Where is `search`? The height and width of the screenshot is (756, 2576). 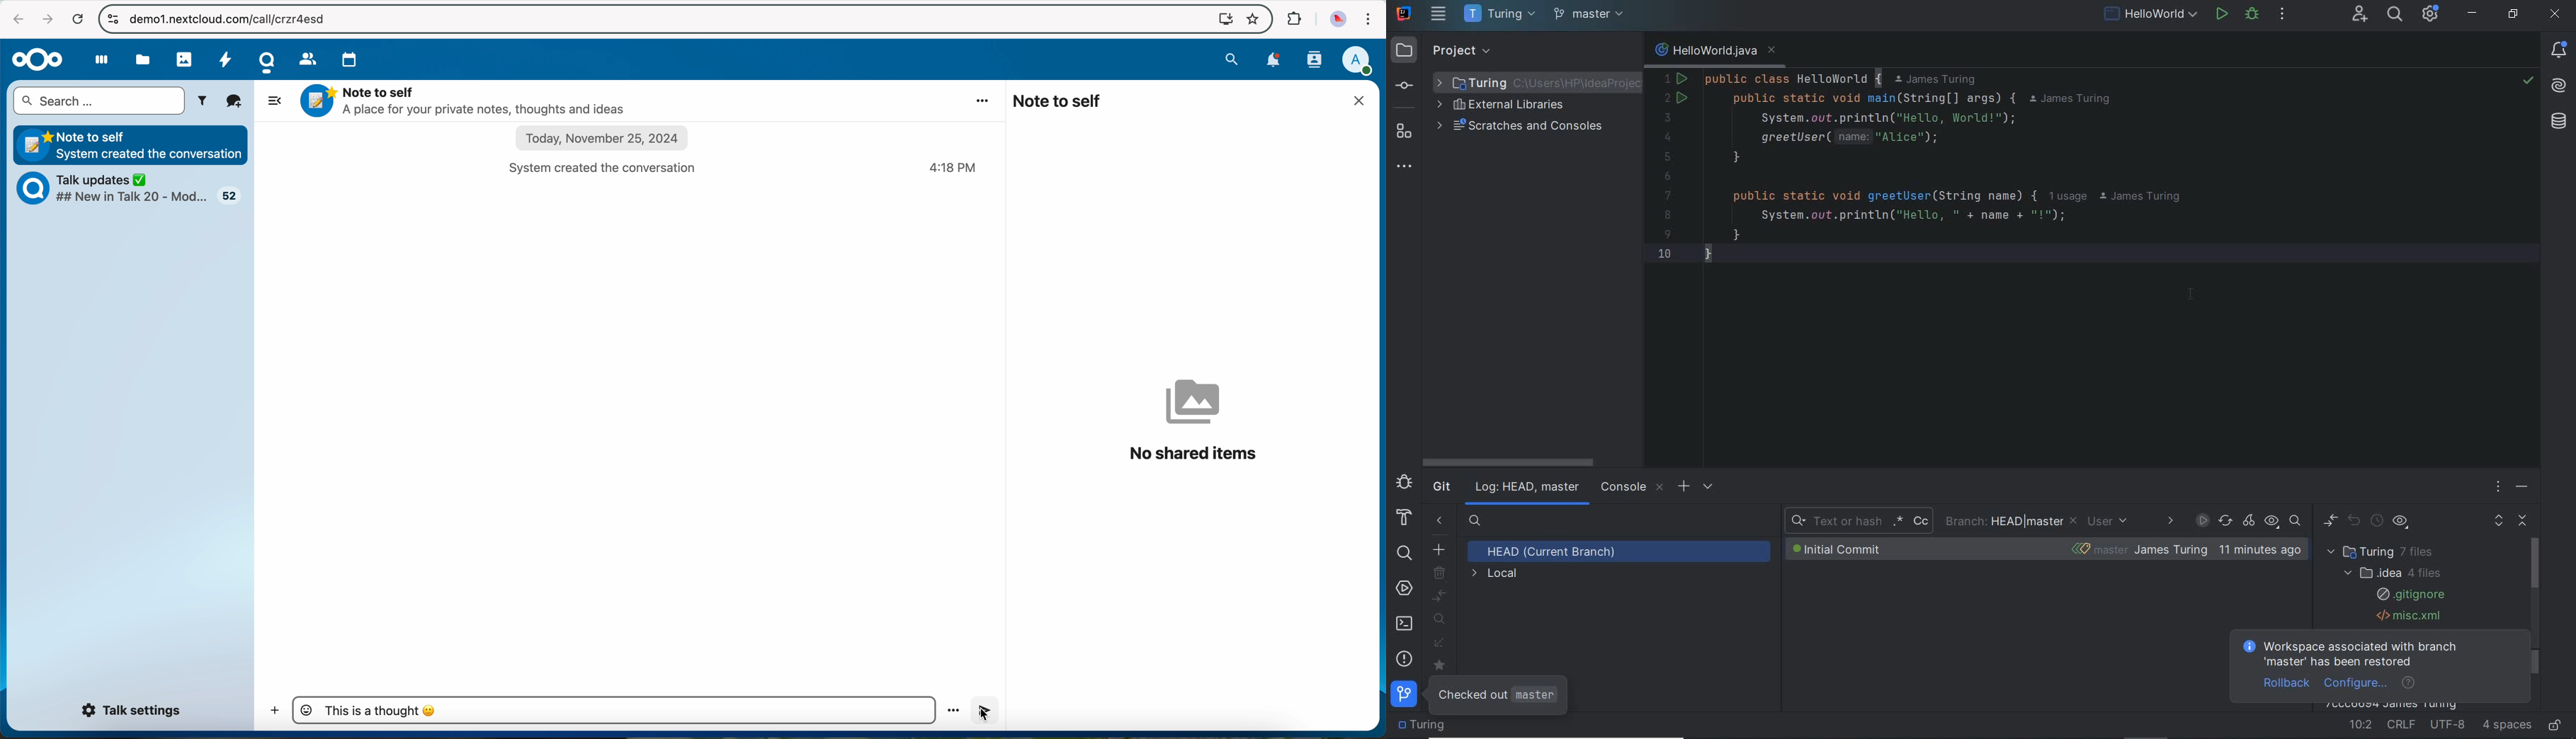 search is located at coordinates (1232, 59).